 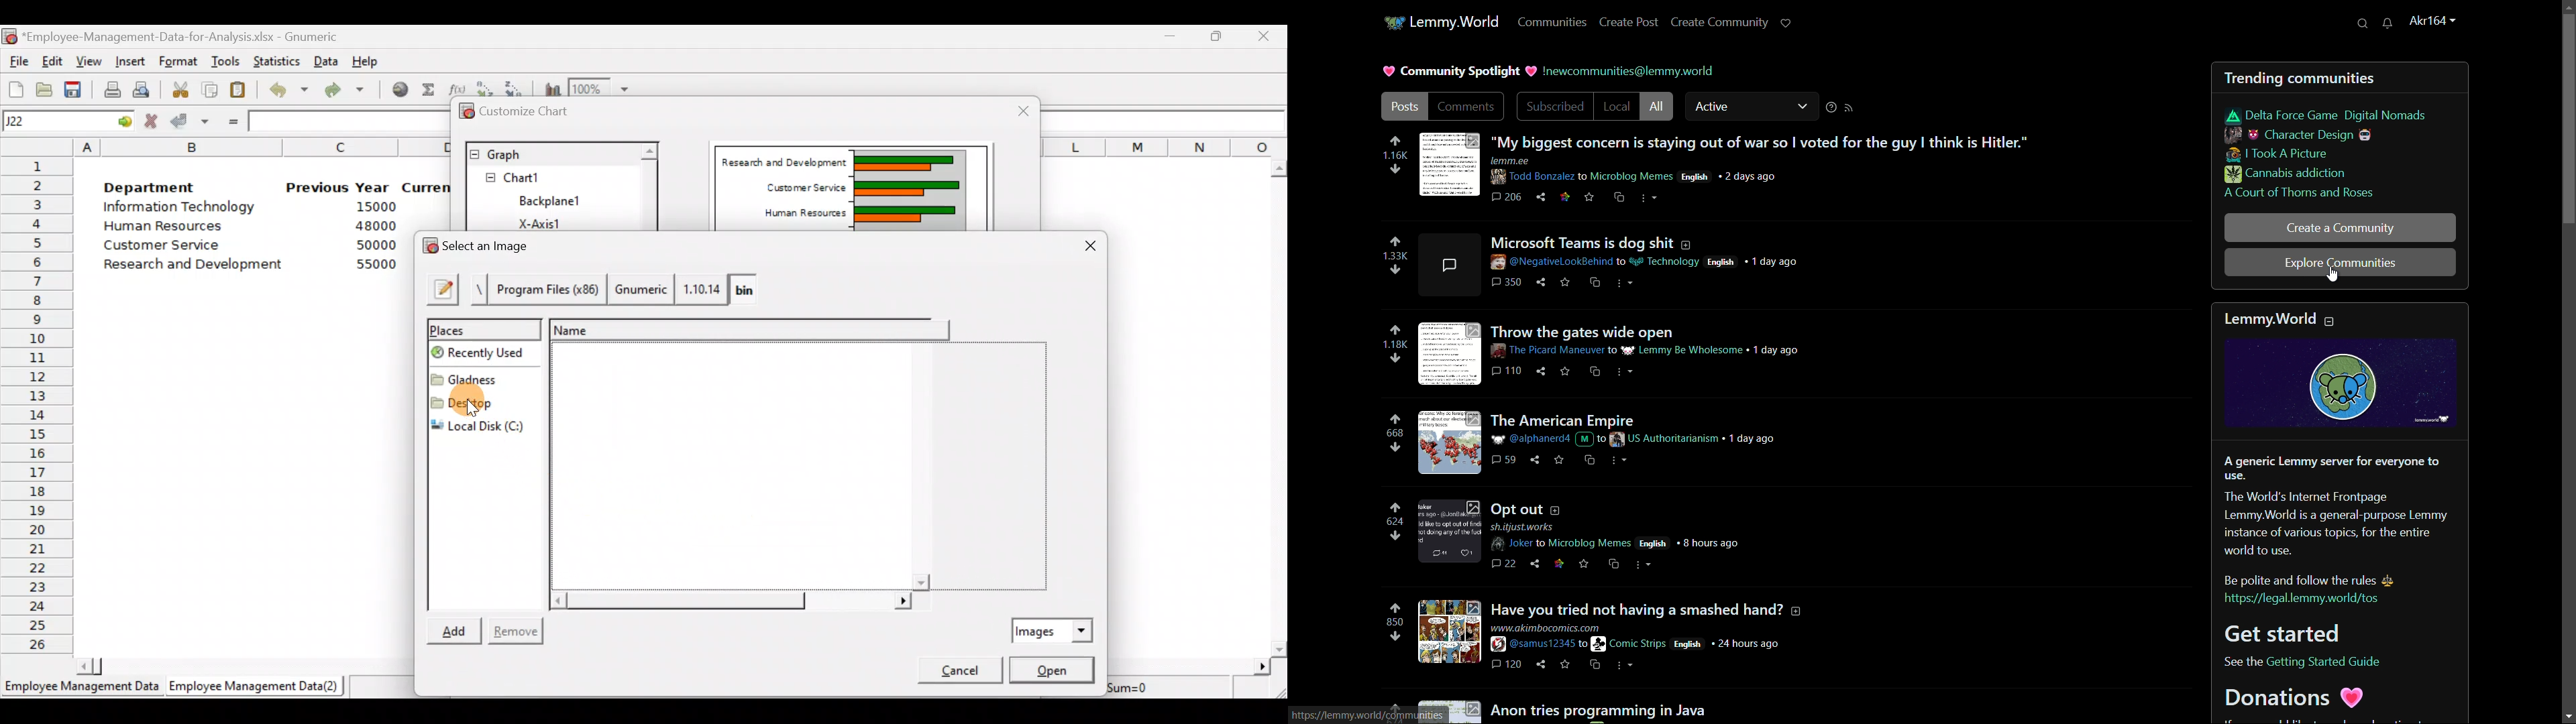 What do you see at coordinates (907, 189) in the screenshot?
I see `Chart Preview` at bounding box center [907, 189].